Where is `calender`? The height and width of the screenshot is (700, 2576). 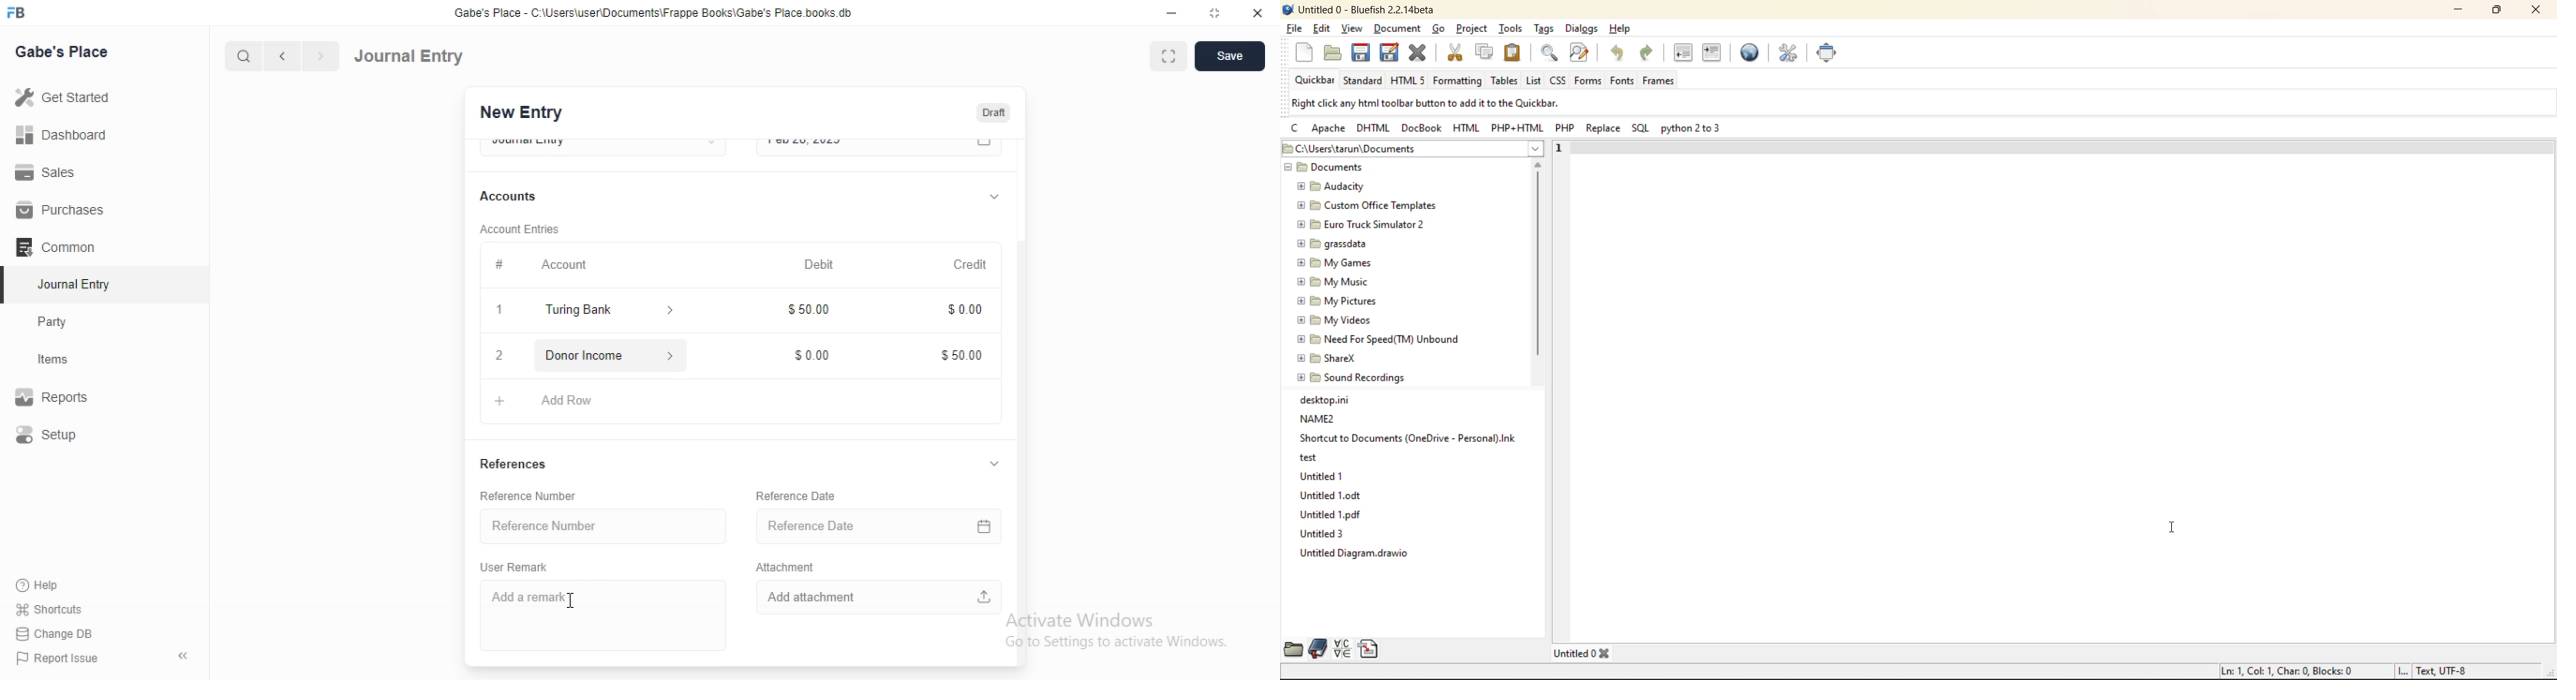
calender is located at coordinates (988, 523).